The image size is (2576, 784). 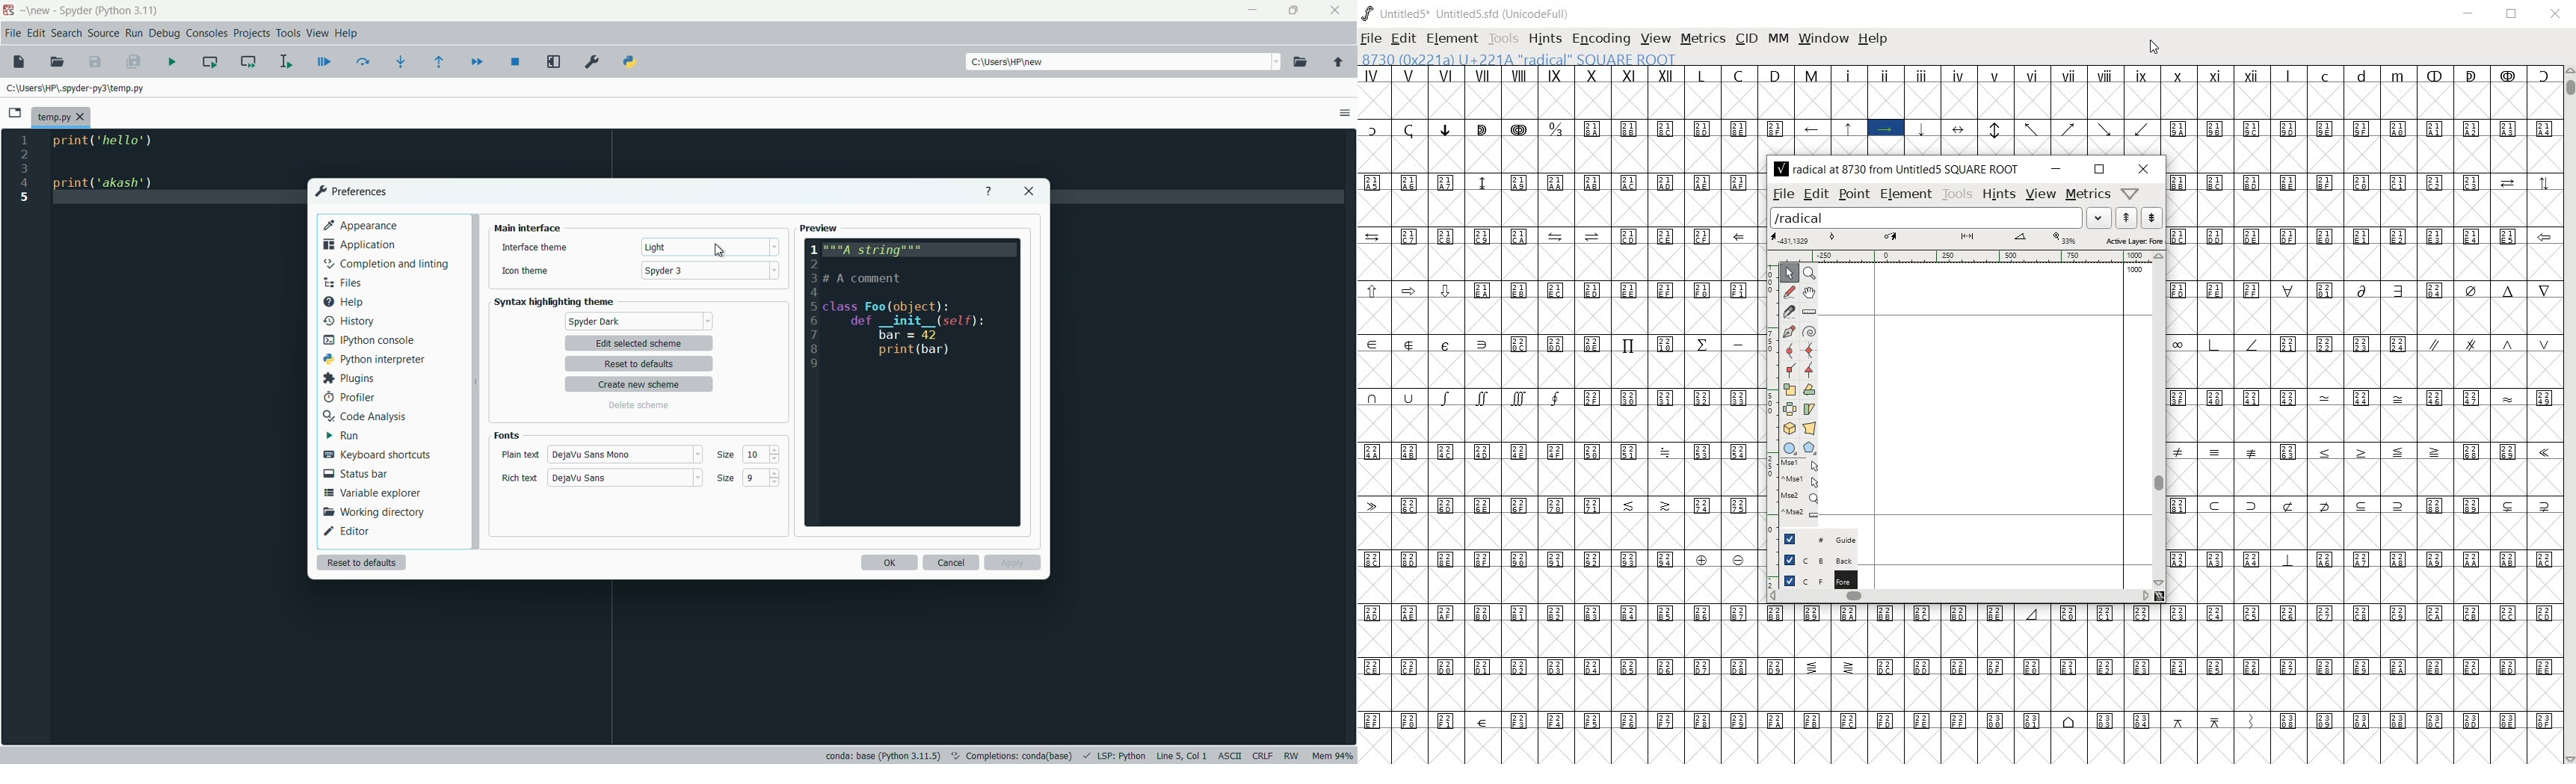 I want to click on cancel, so click(x=951, y=563).